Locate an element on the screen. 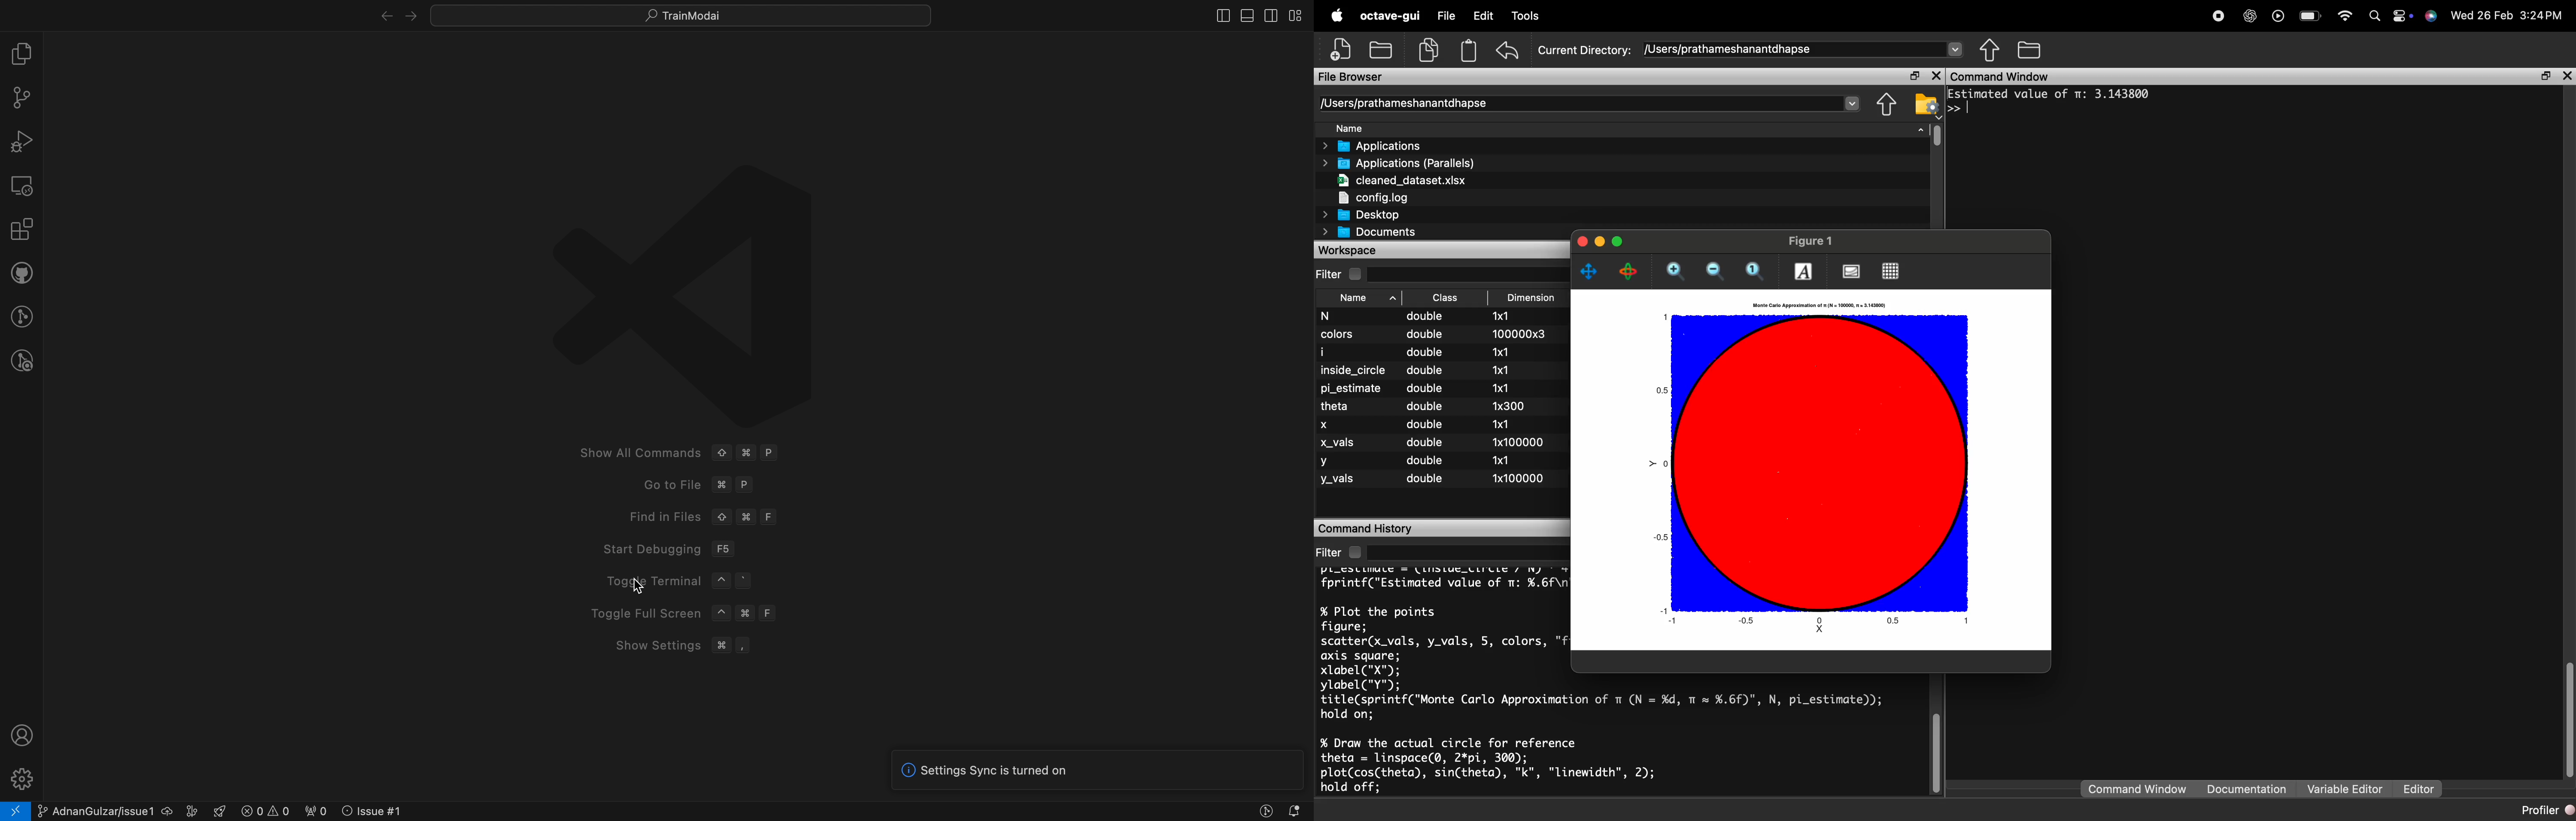 This screenshot has height=840, width=2576. wifi is located at coordinates (2343, 15).